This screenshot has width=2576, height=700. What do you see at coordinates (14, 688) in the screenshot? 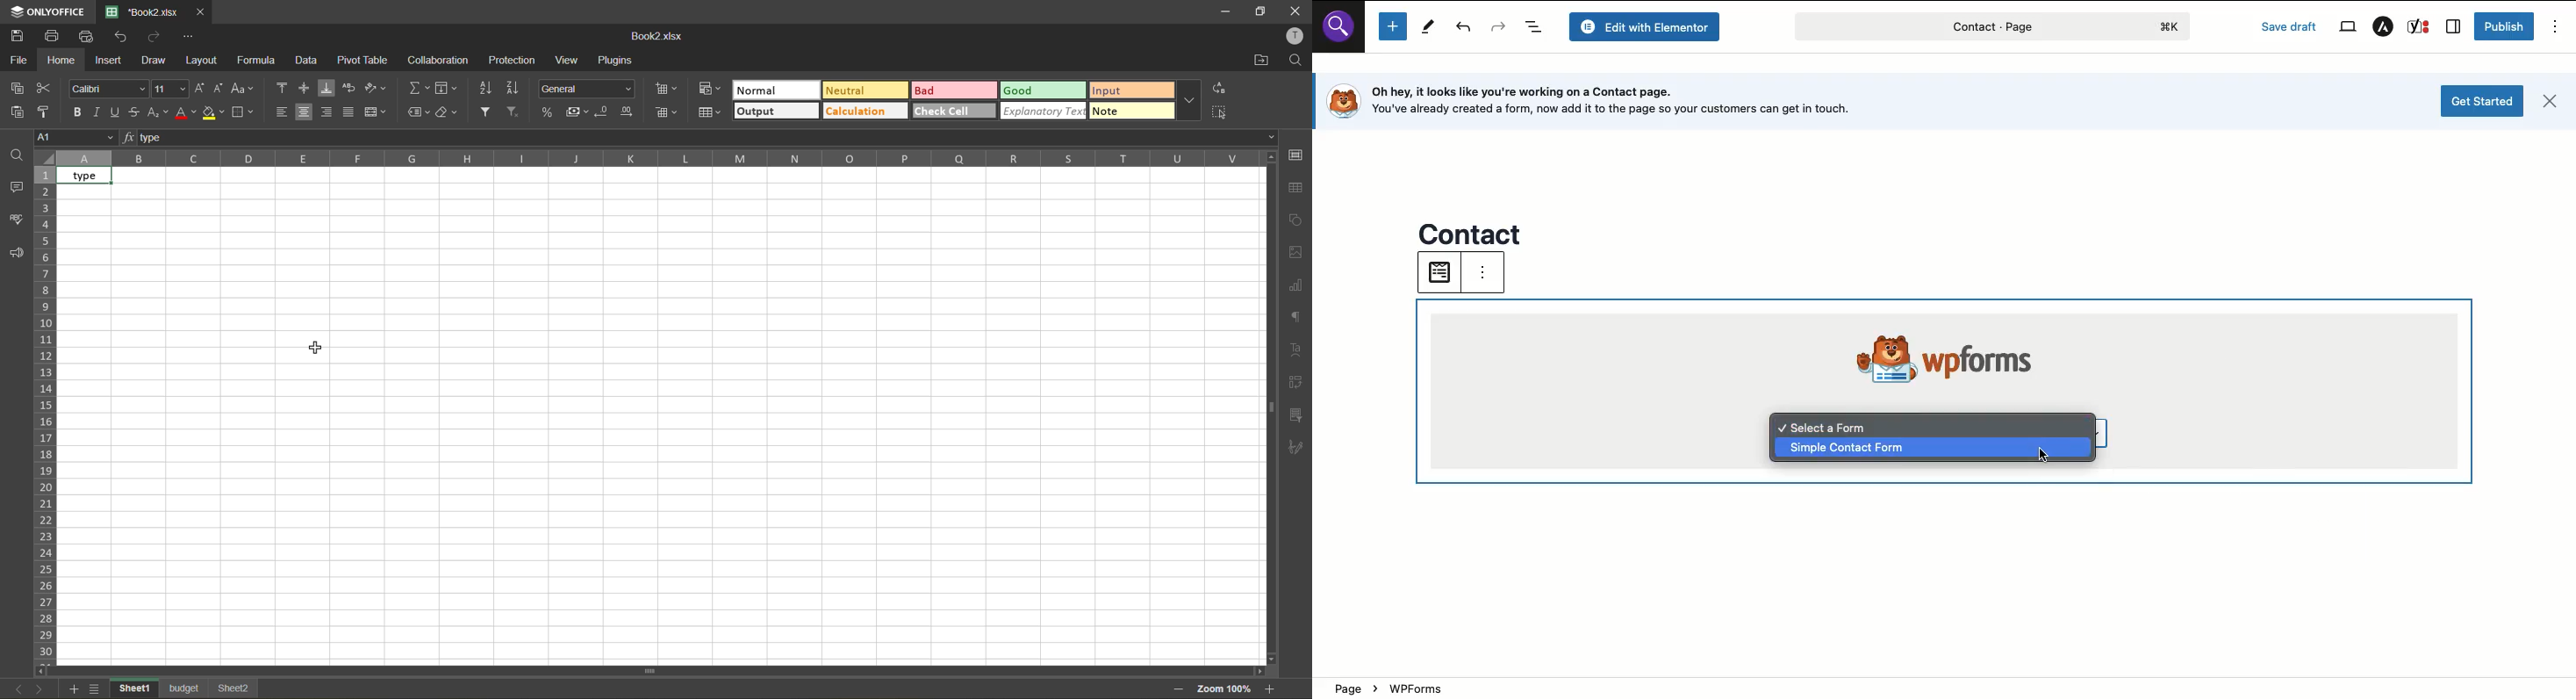
I see `previous` at bounding box center [14, 688].